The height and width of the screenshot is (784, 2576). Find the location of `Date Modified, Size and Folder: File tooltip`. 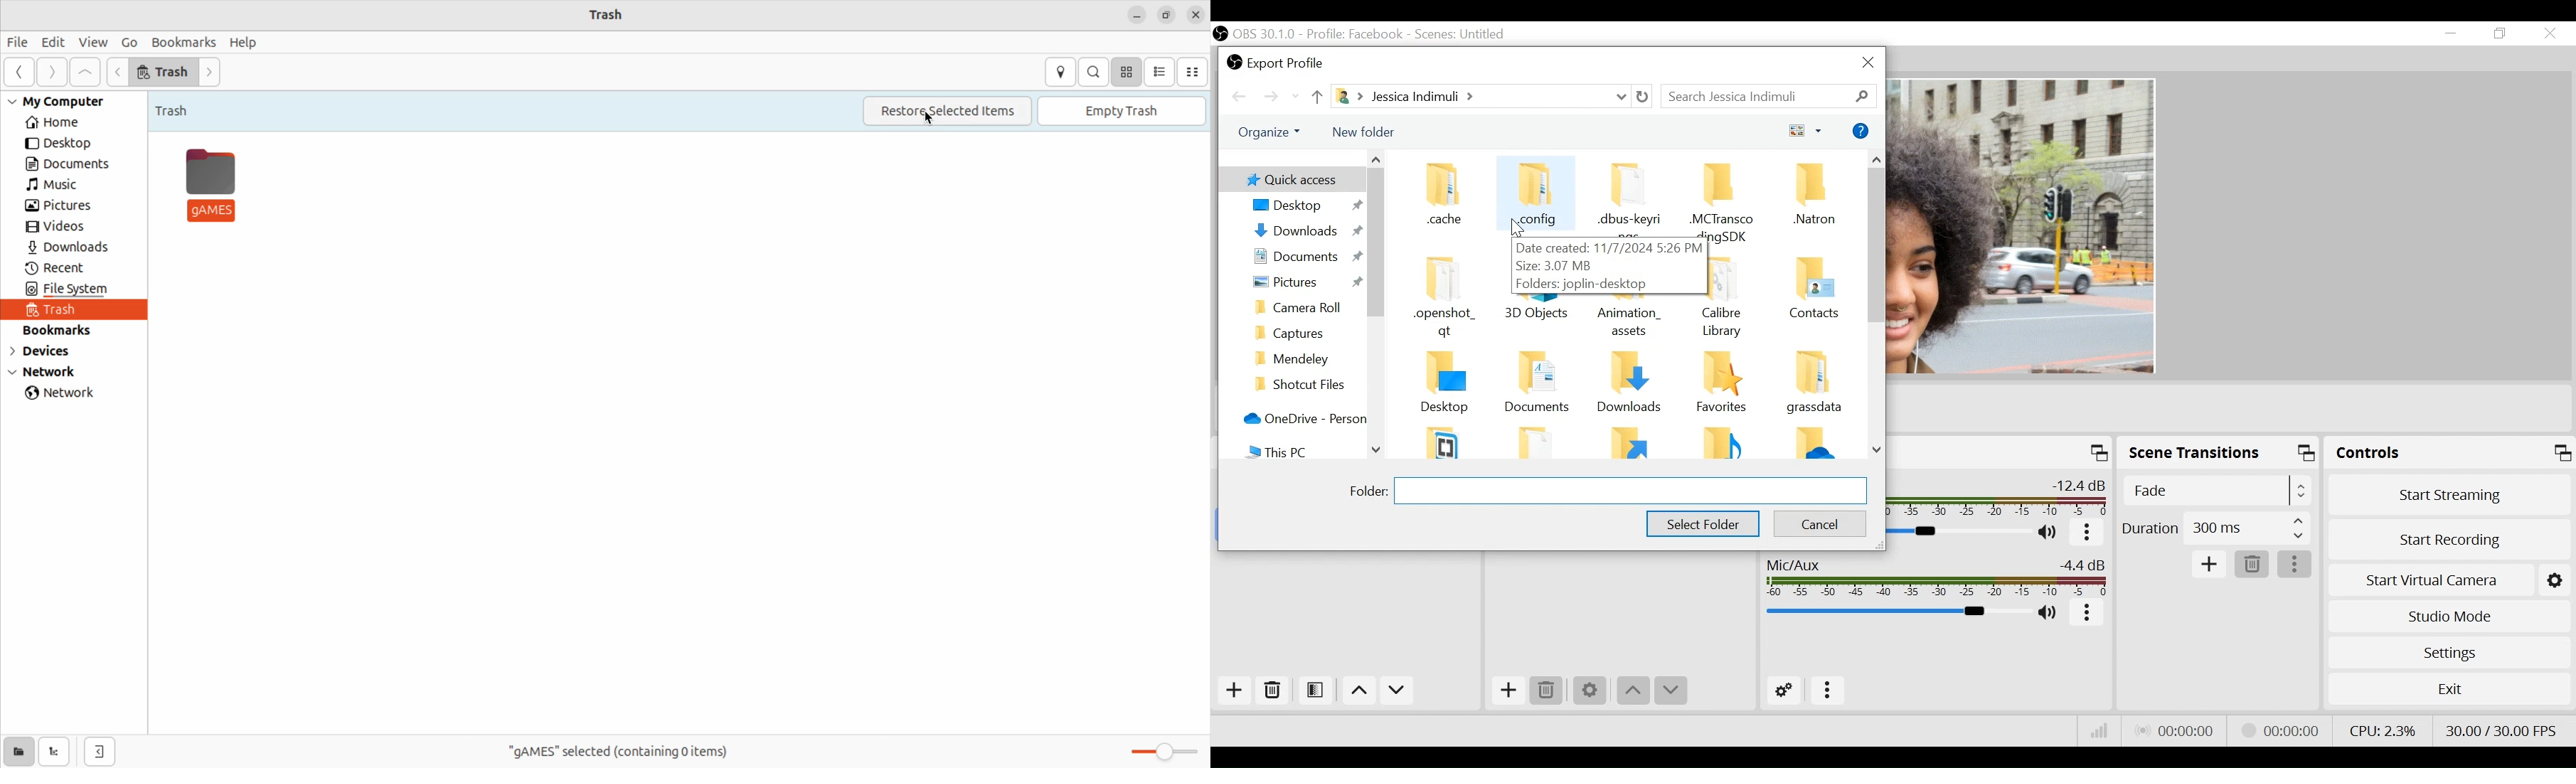

Date Modified, Size and Folder: File tooltip is located at coordinates (1609, 267).